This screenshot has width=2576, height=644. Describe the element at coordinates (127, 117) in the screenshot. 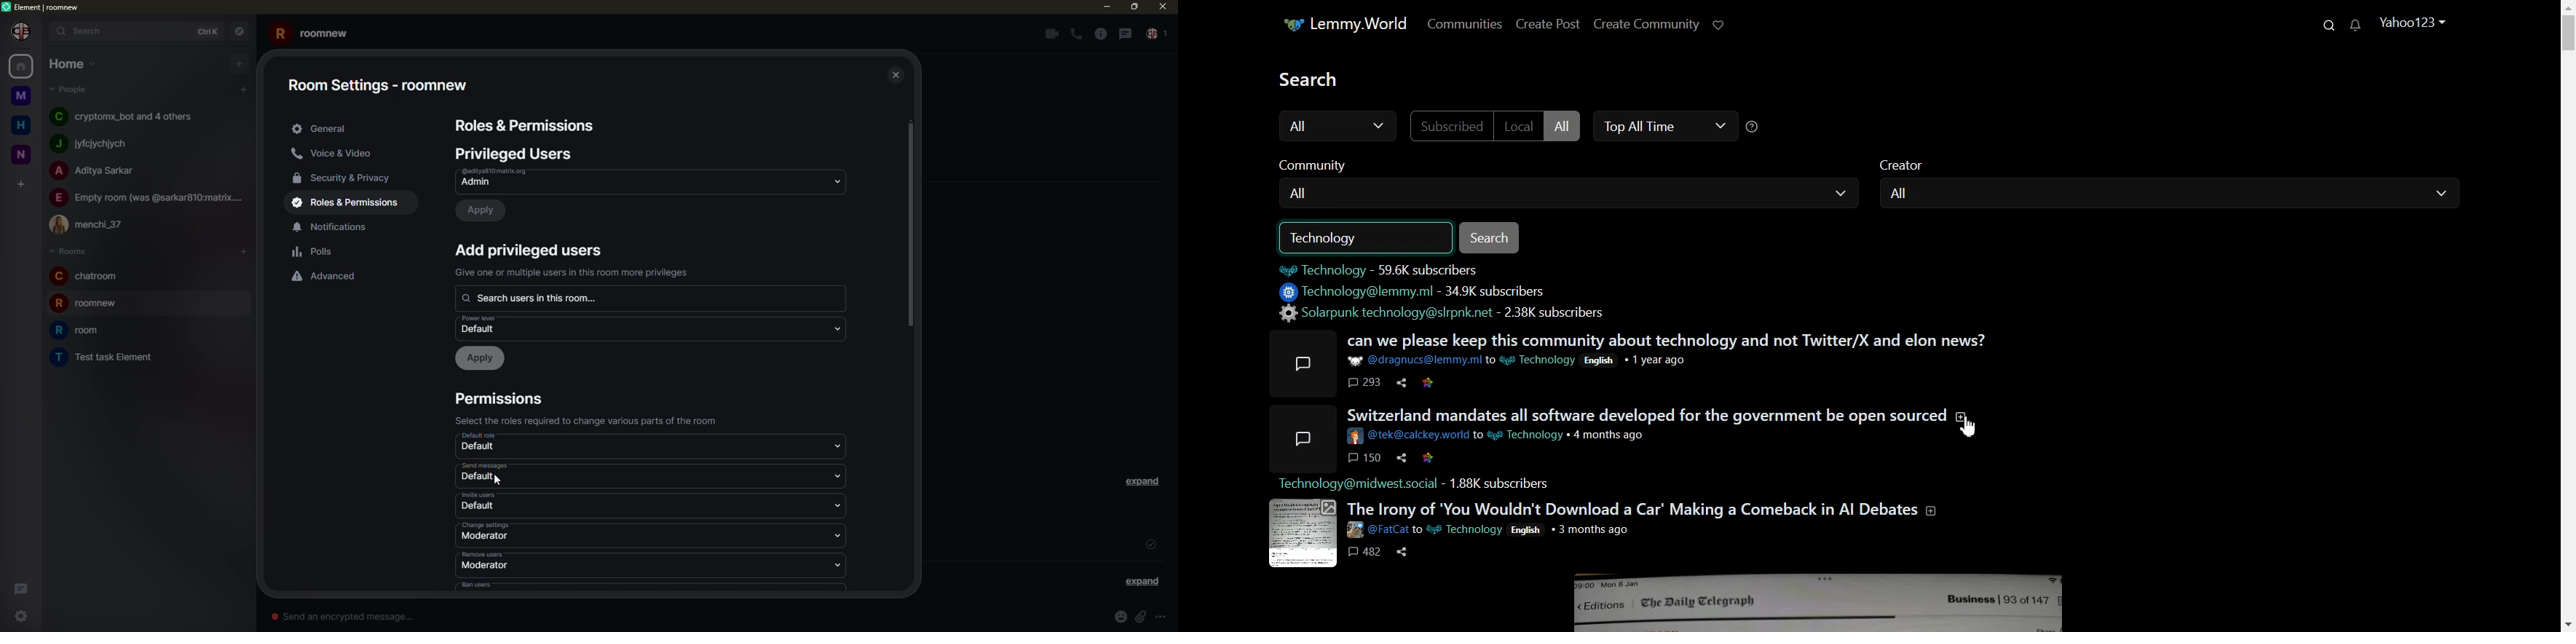

I see `people` at that location.